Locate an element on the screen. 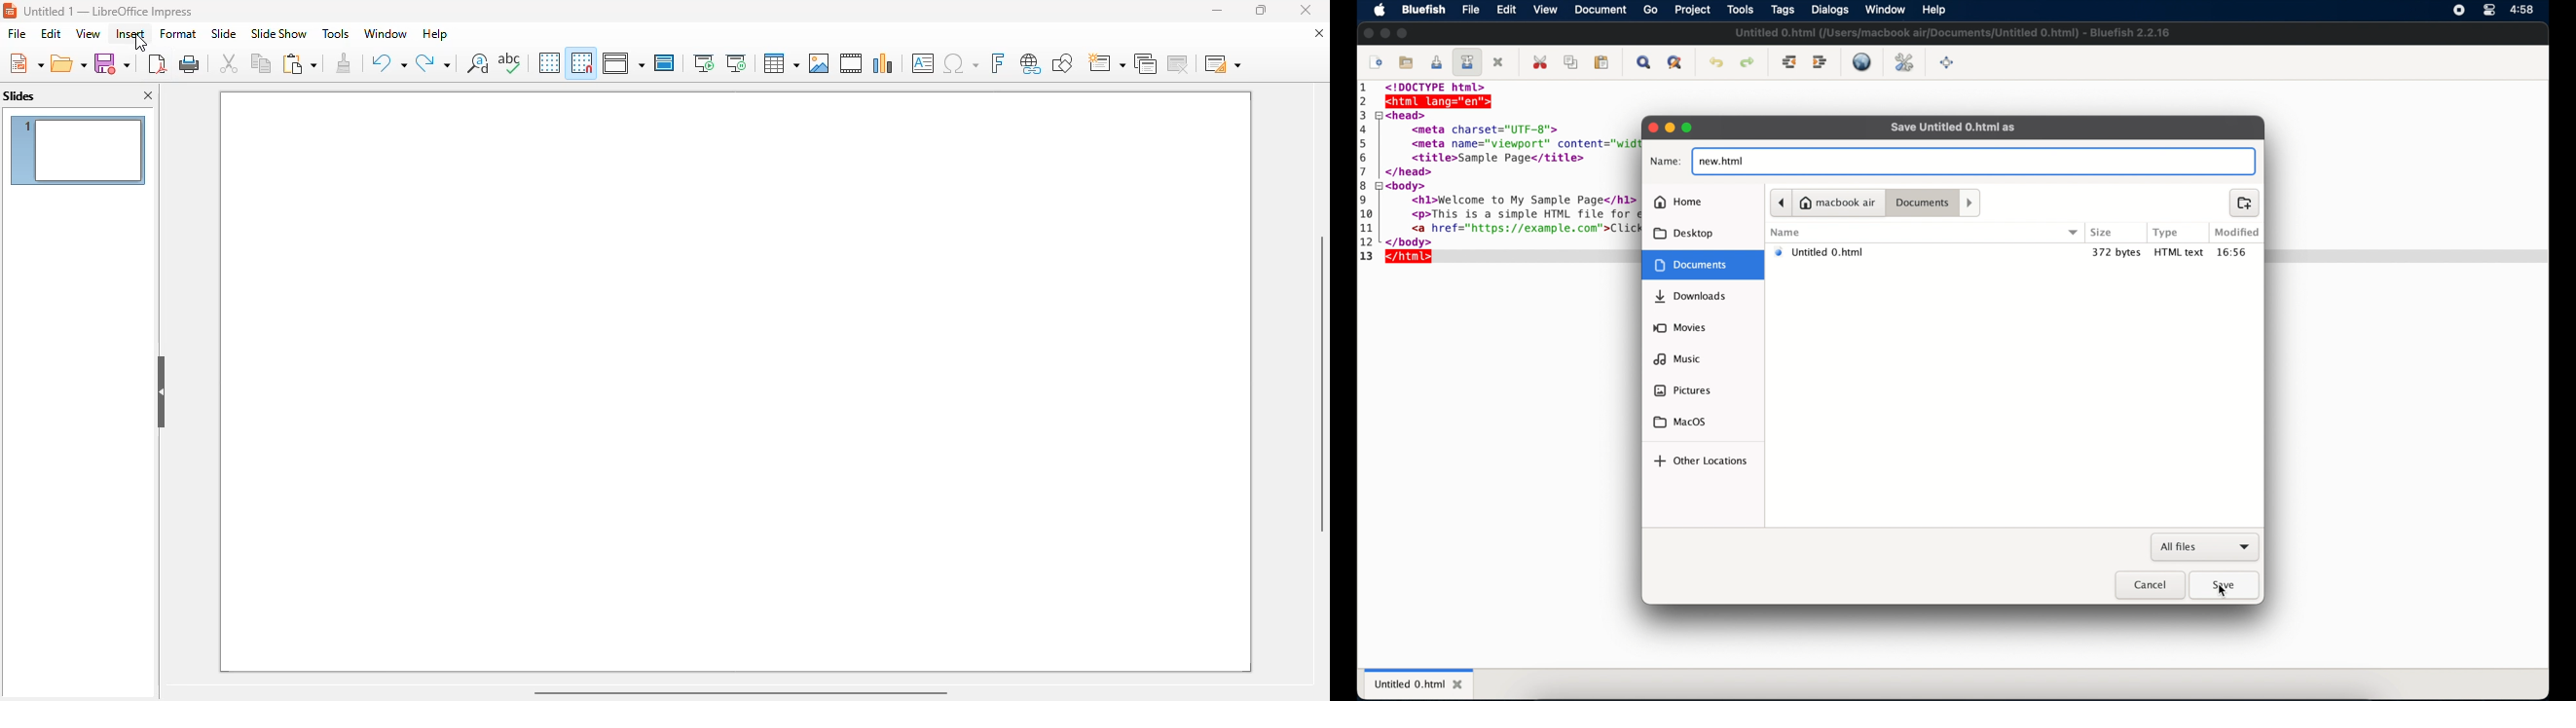 This screenshot has width=2576, height=728. <html lang="en"> is located at coordinates (1441, 101).